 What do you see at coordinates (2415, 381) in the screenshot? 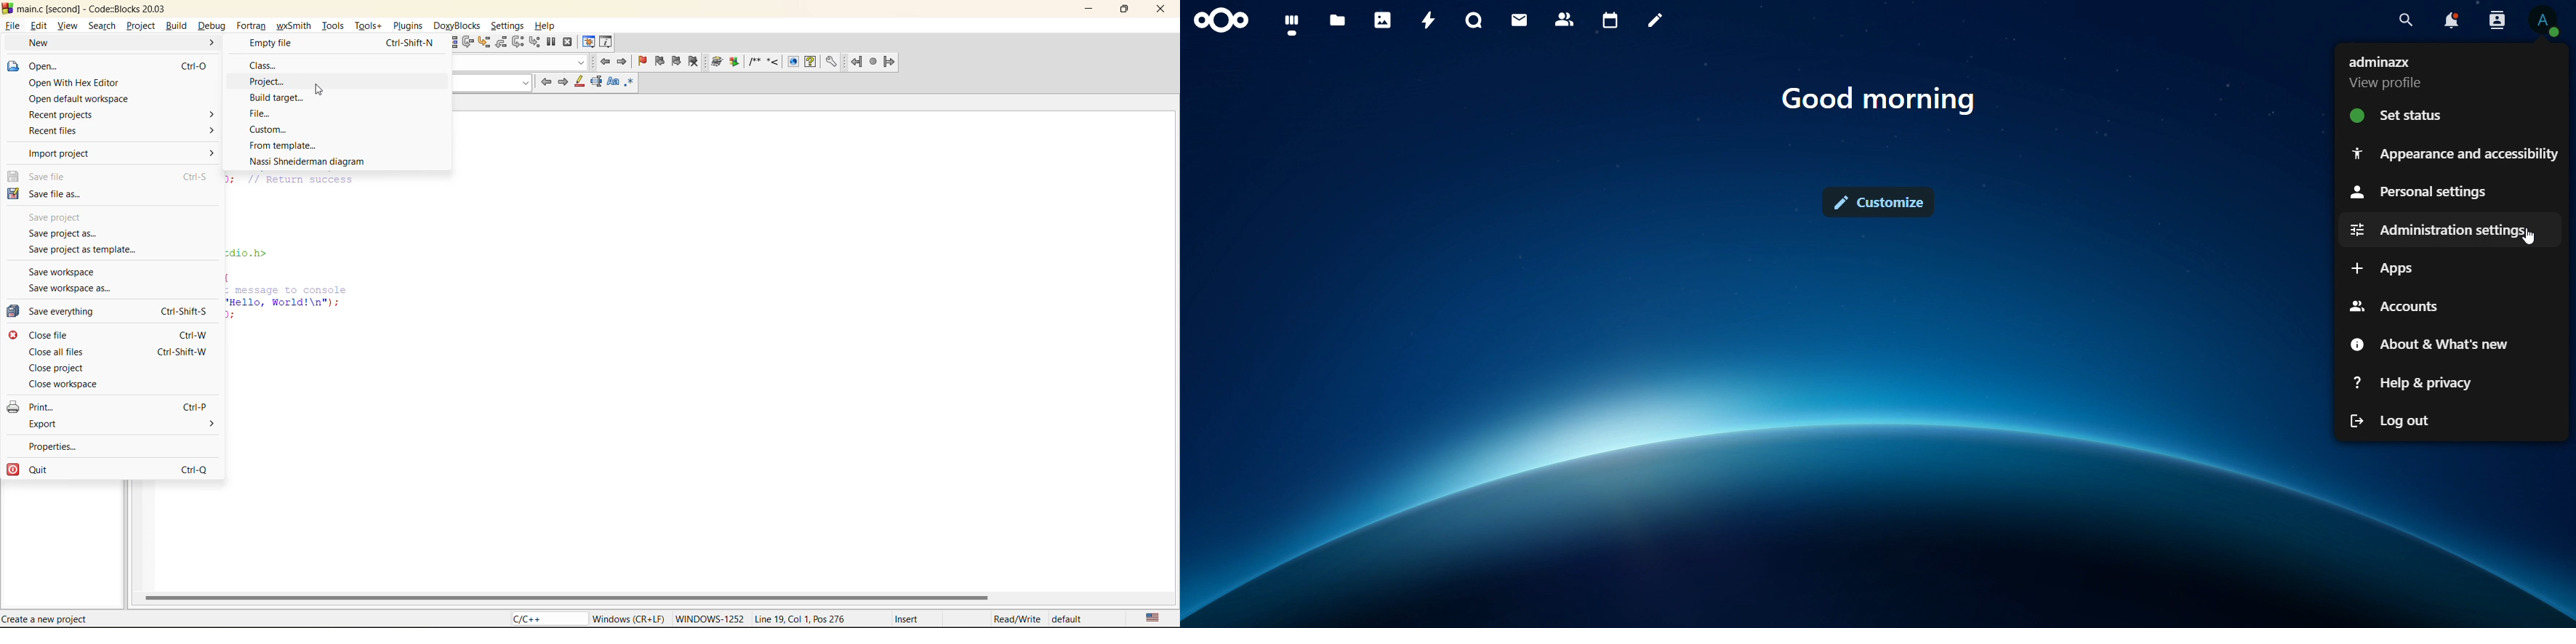
I see `help & privacy` at bounding box center [2415, 381].